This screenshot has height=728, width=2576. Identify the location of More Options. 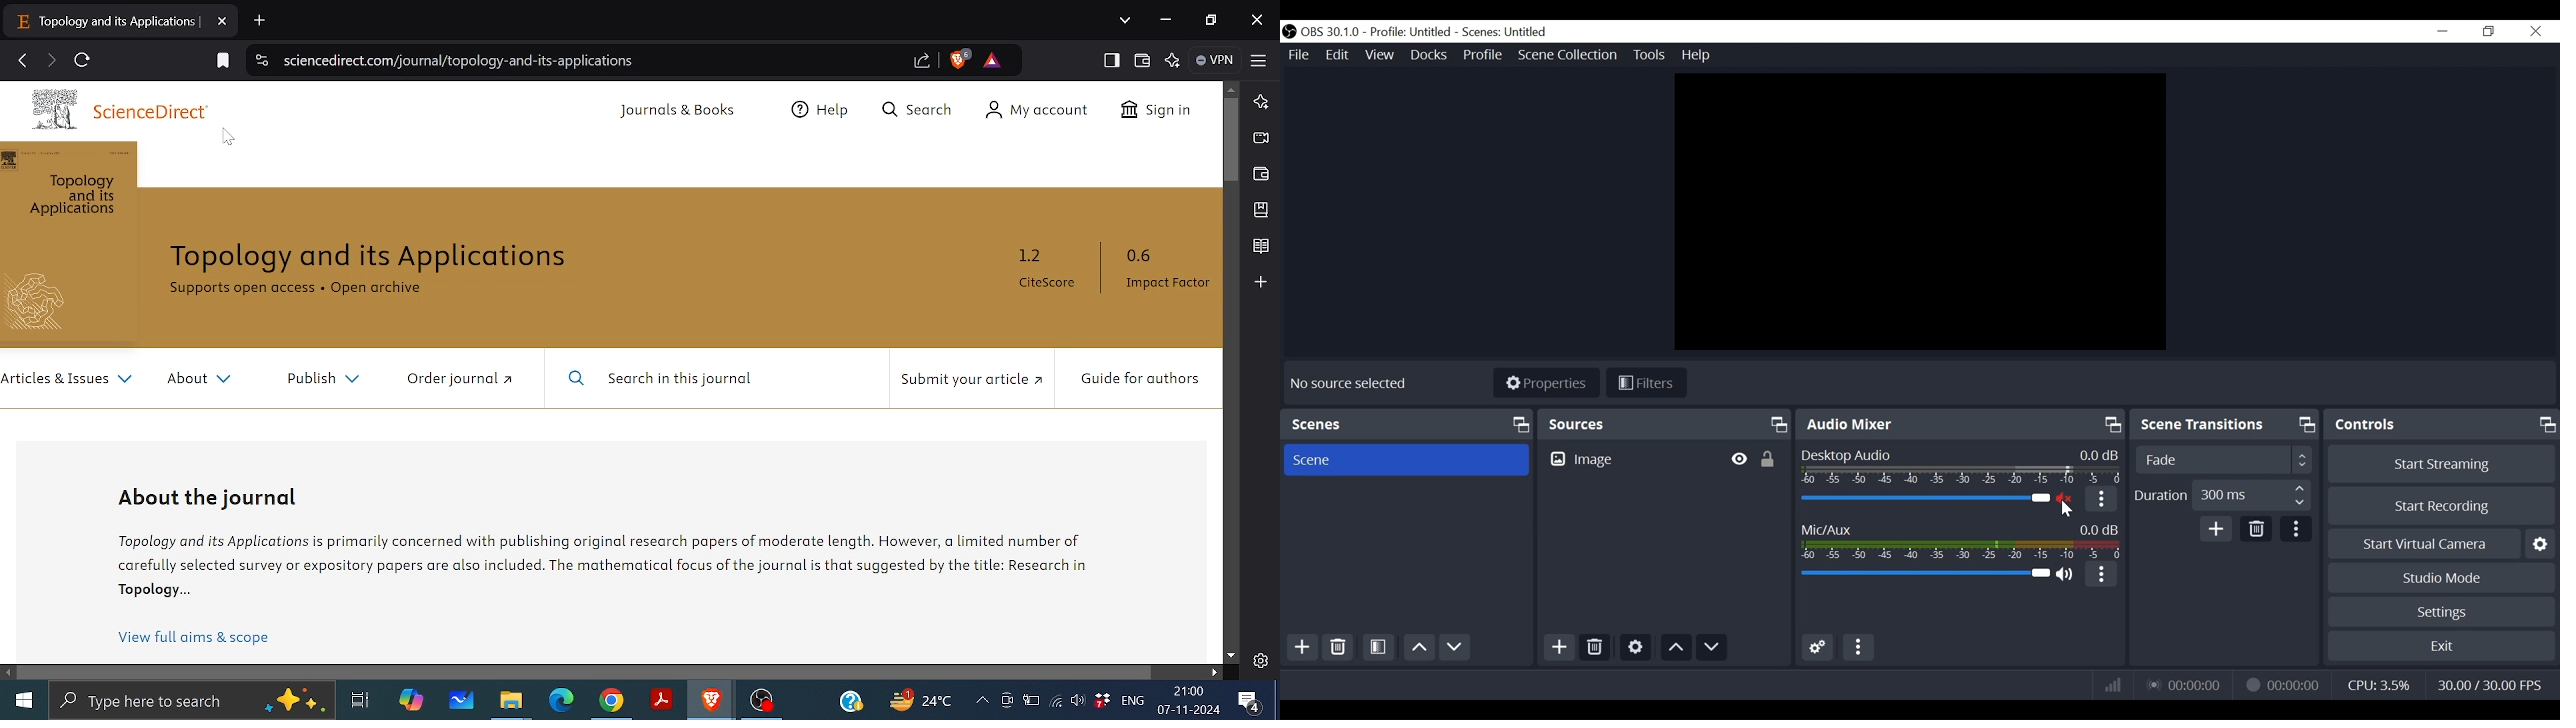
(2103, 502).